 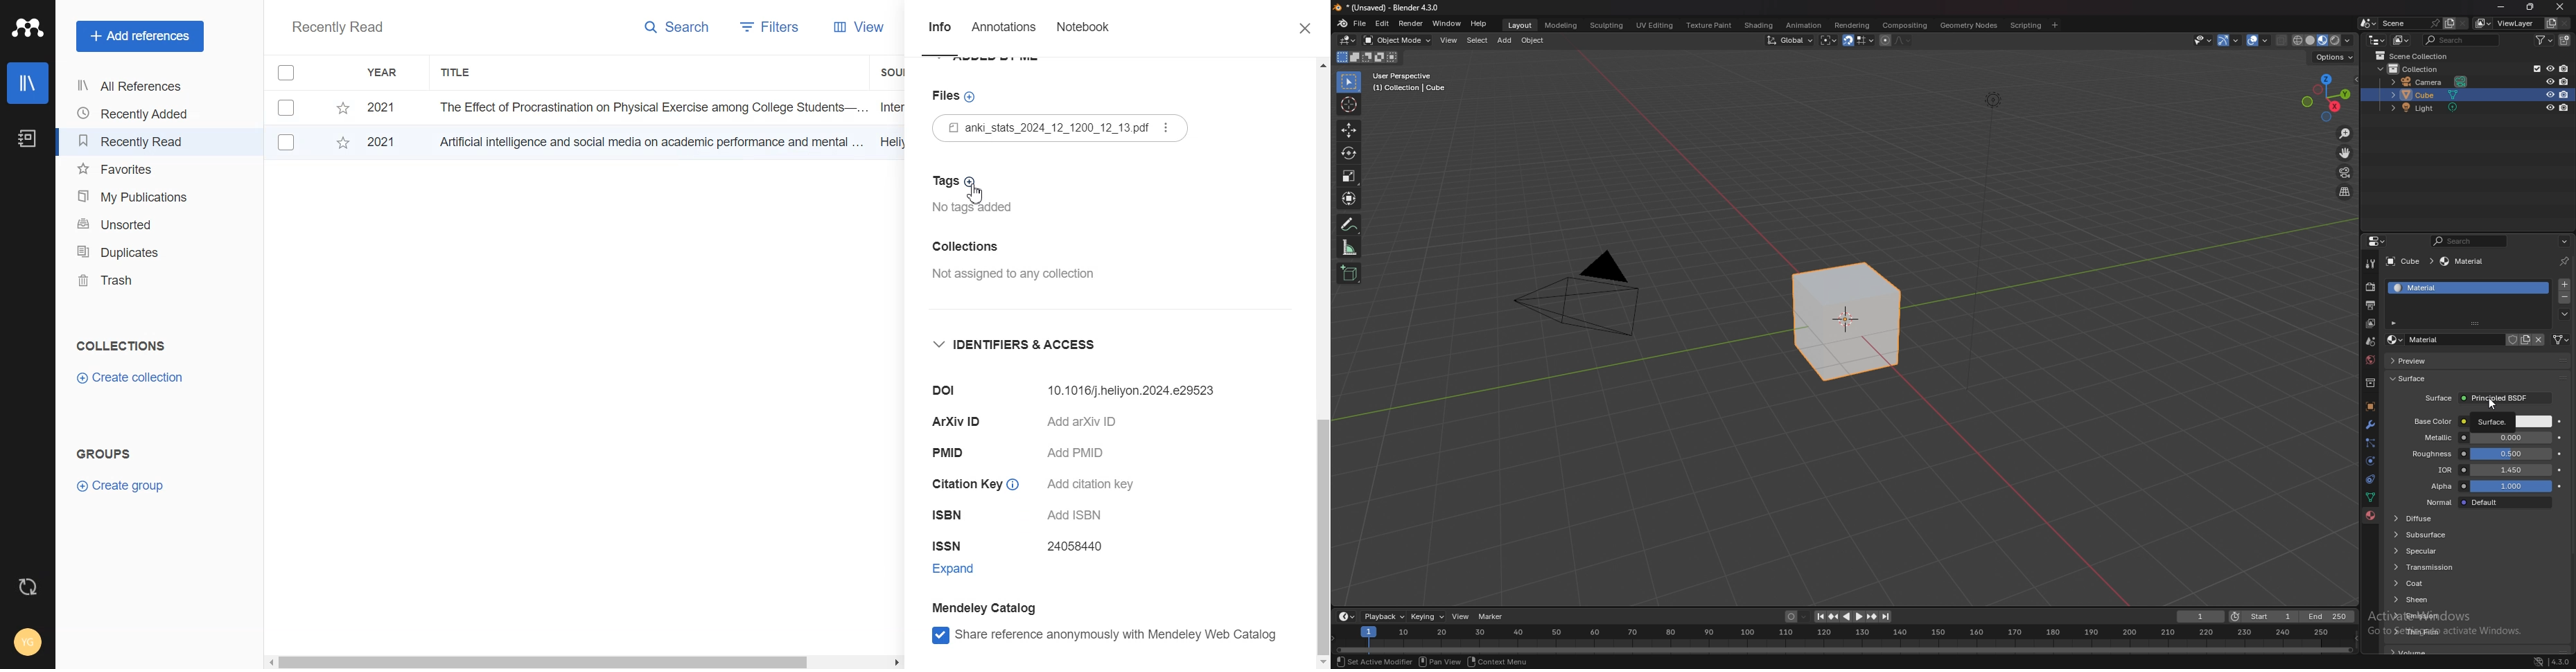 I want to click on exclude from view layer, so click(x=2533, y=68).